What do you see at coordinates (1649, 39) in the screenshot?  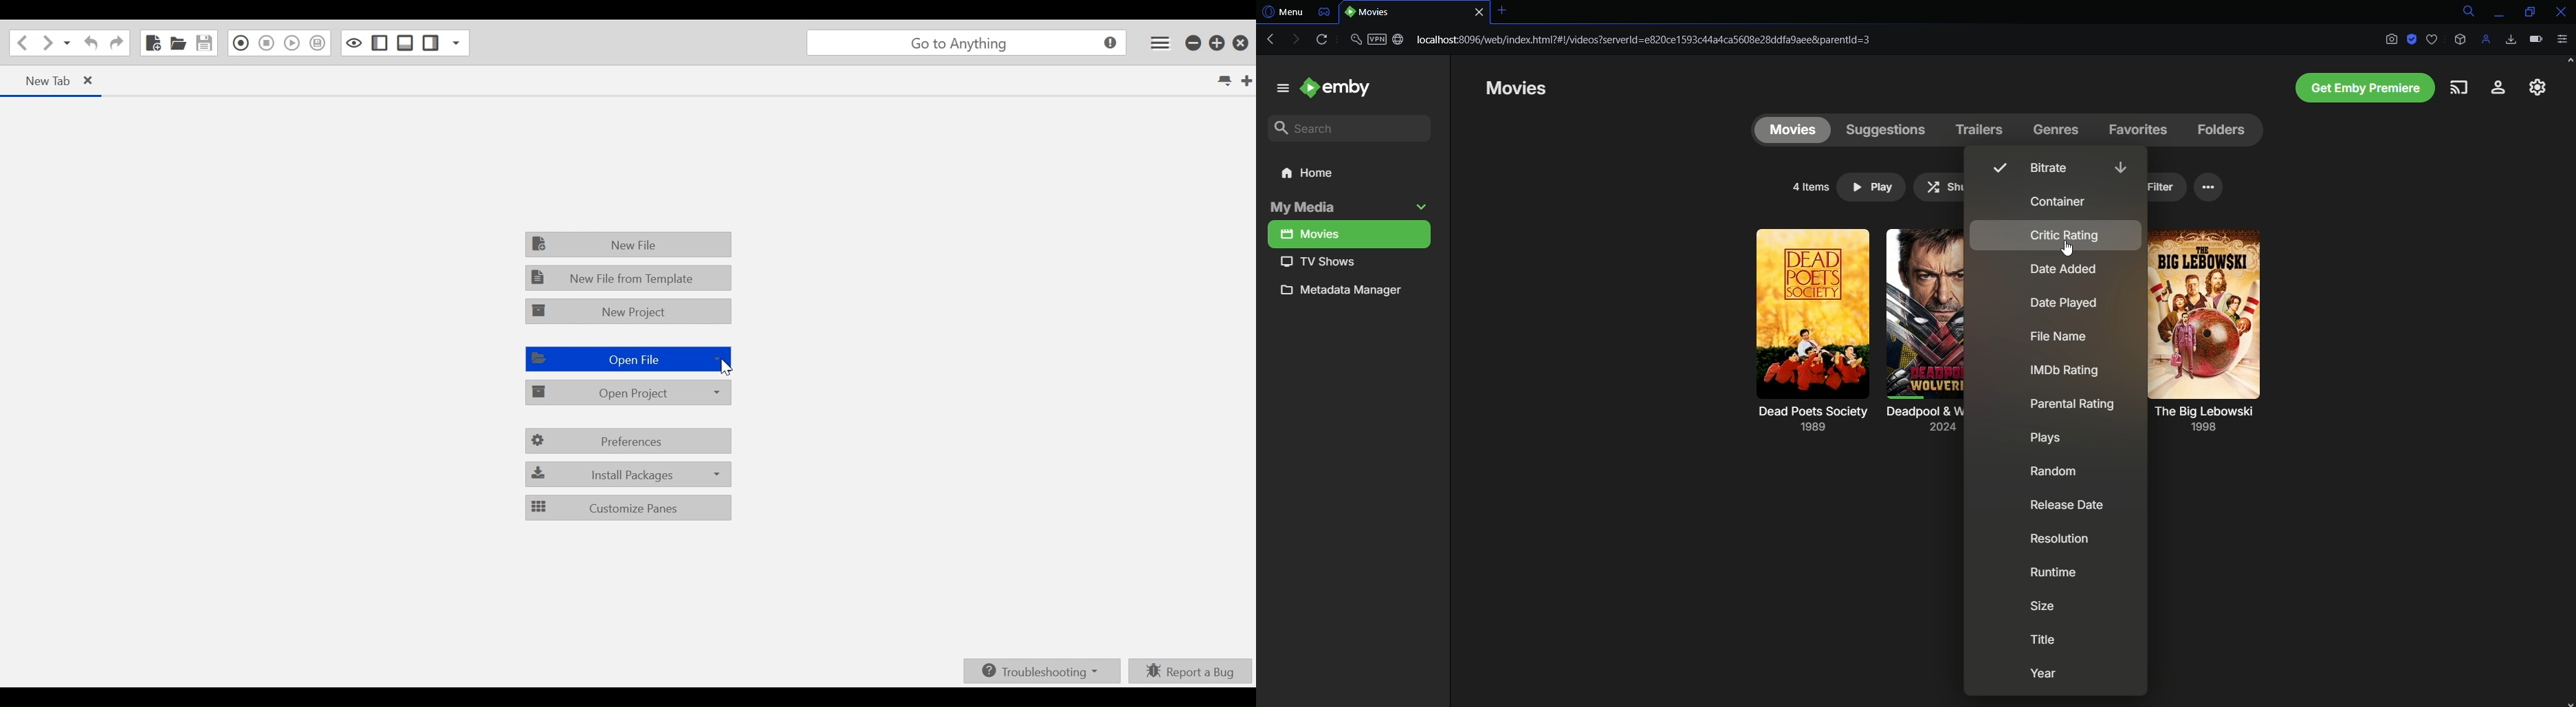 I see `Link` at bounding box center [1649, 39].